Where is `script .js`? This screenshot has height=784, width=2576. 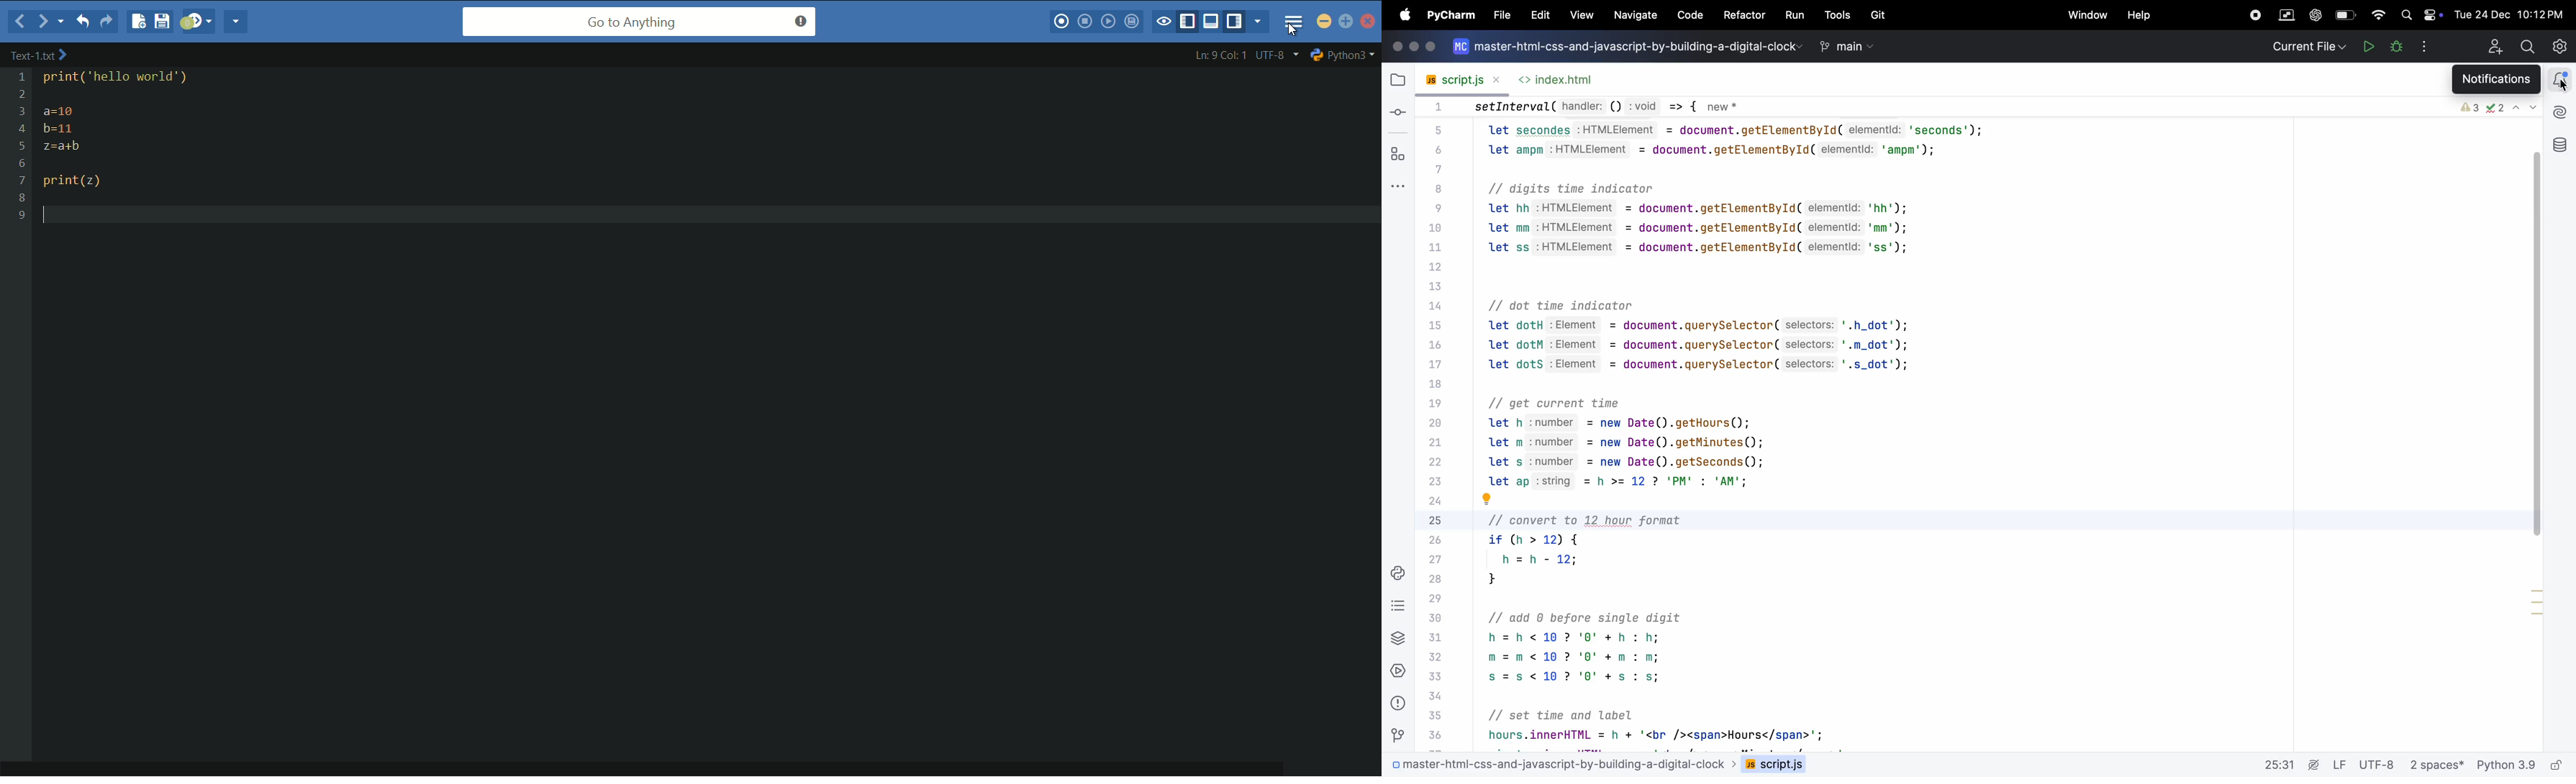 script .js is located at coordinates (1459, 76).